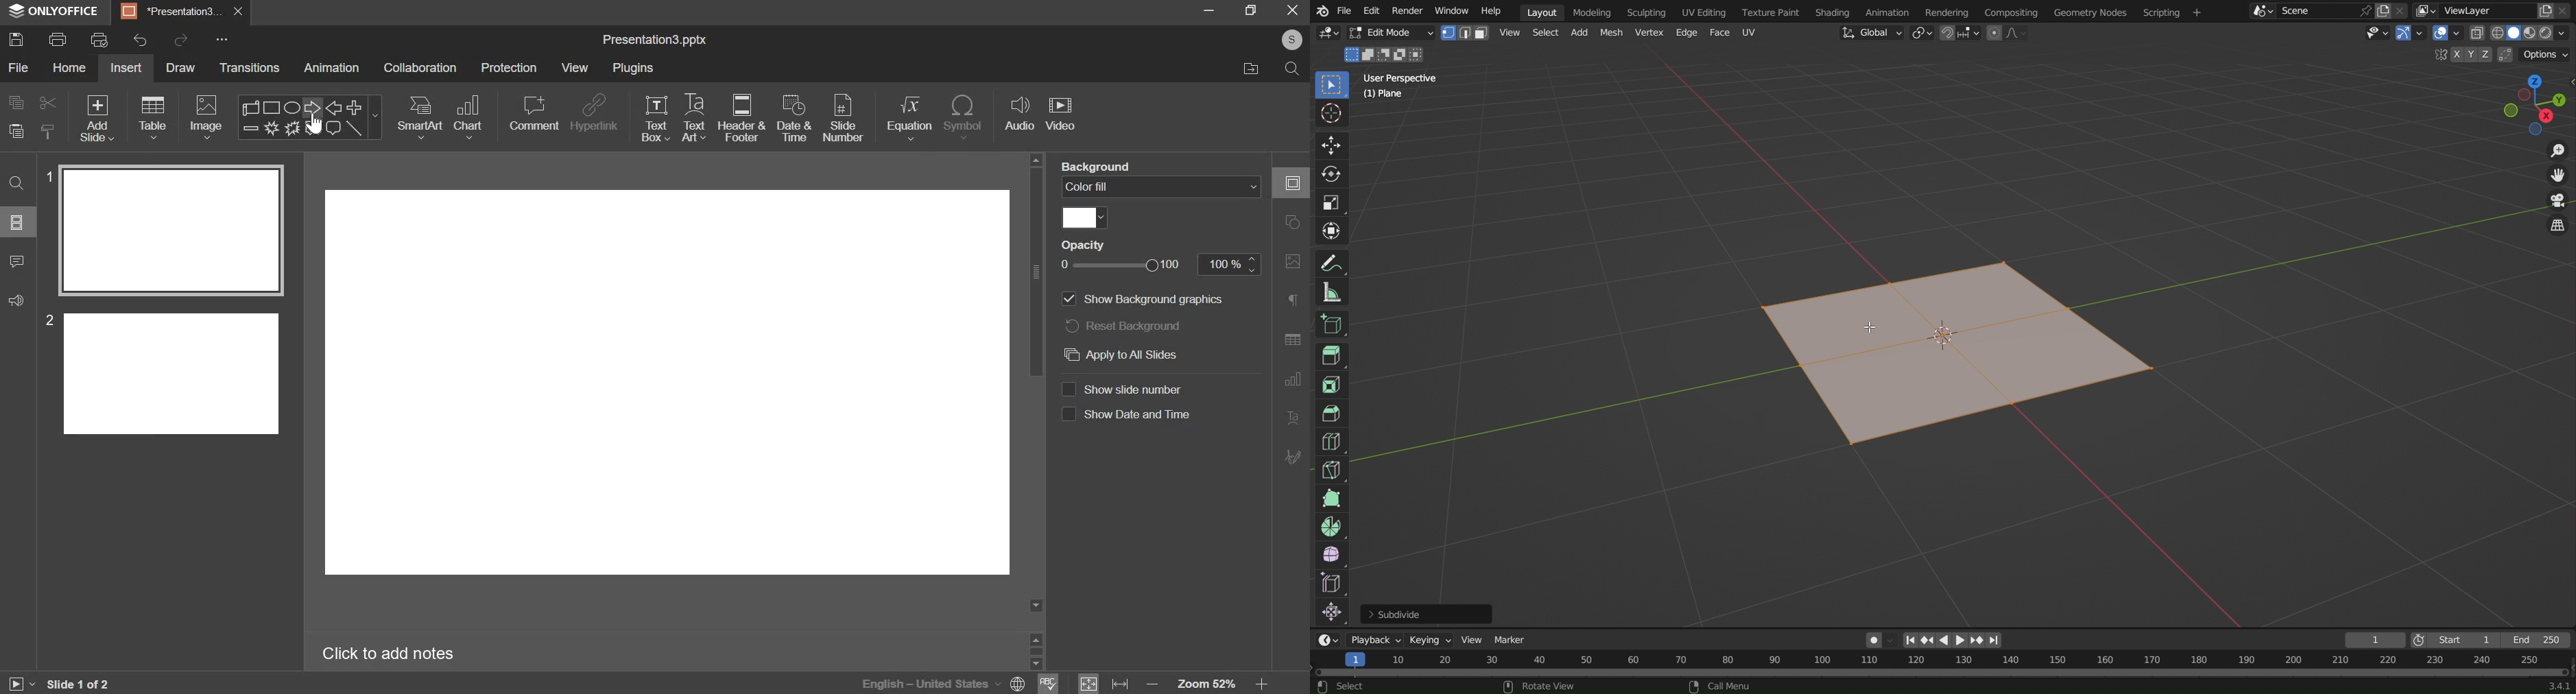  What do you see at coordinates (49, 130) in the screenshot?
I see `paste` at bounding box center [49, 130].